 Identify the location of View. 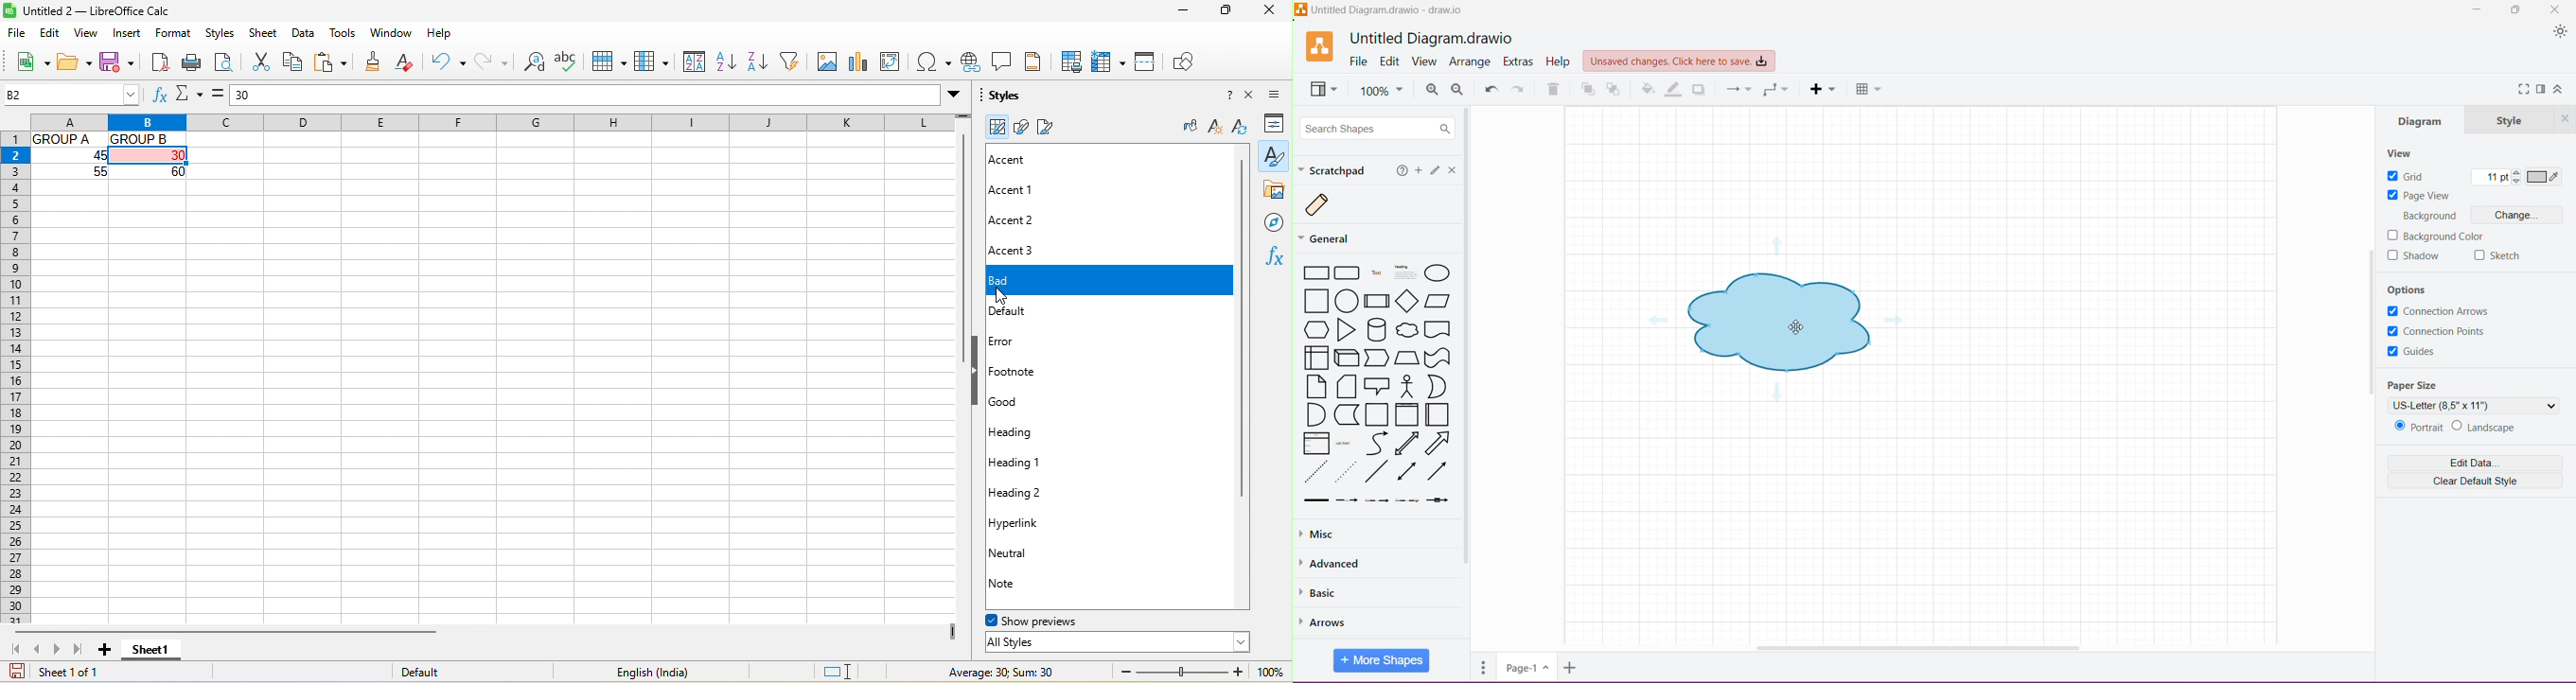
(1424, 61).